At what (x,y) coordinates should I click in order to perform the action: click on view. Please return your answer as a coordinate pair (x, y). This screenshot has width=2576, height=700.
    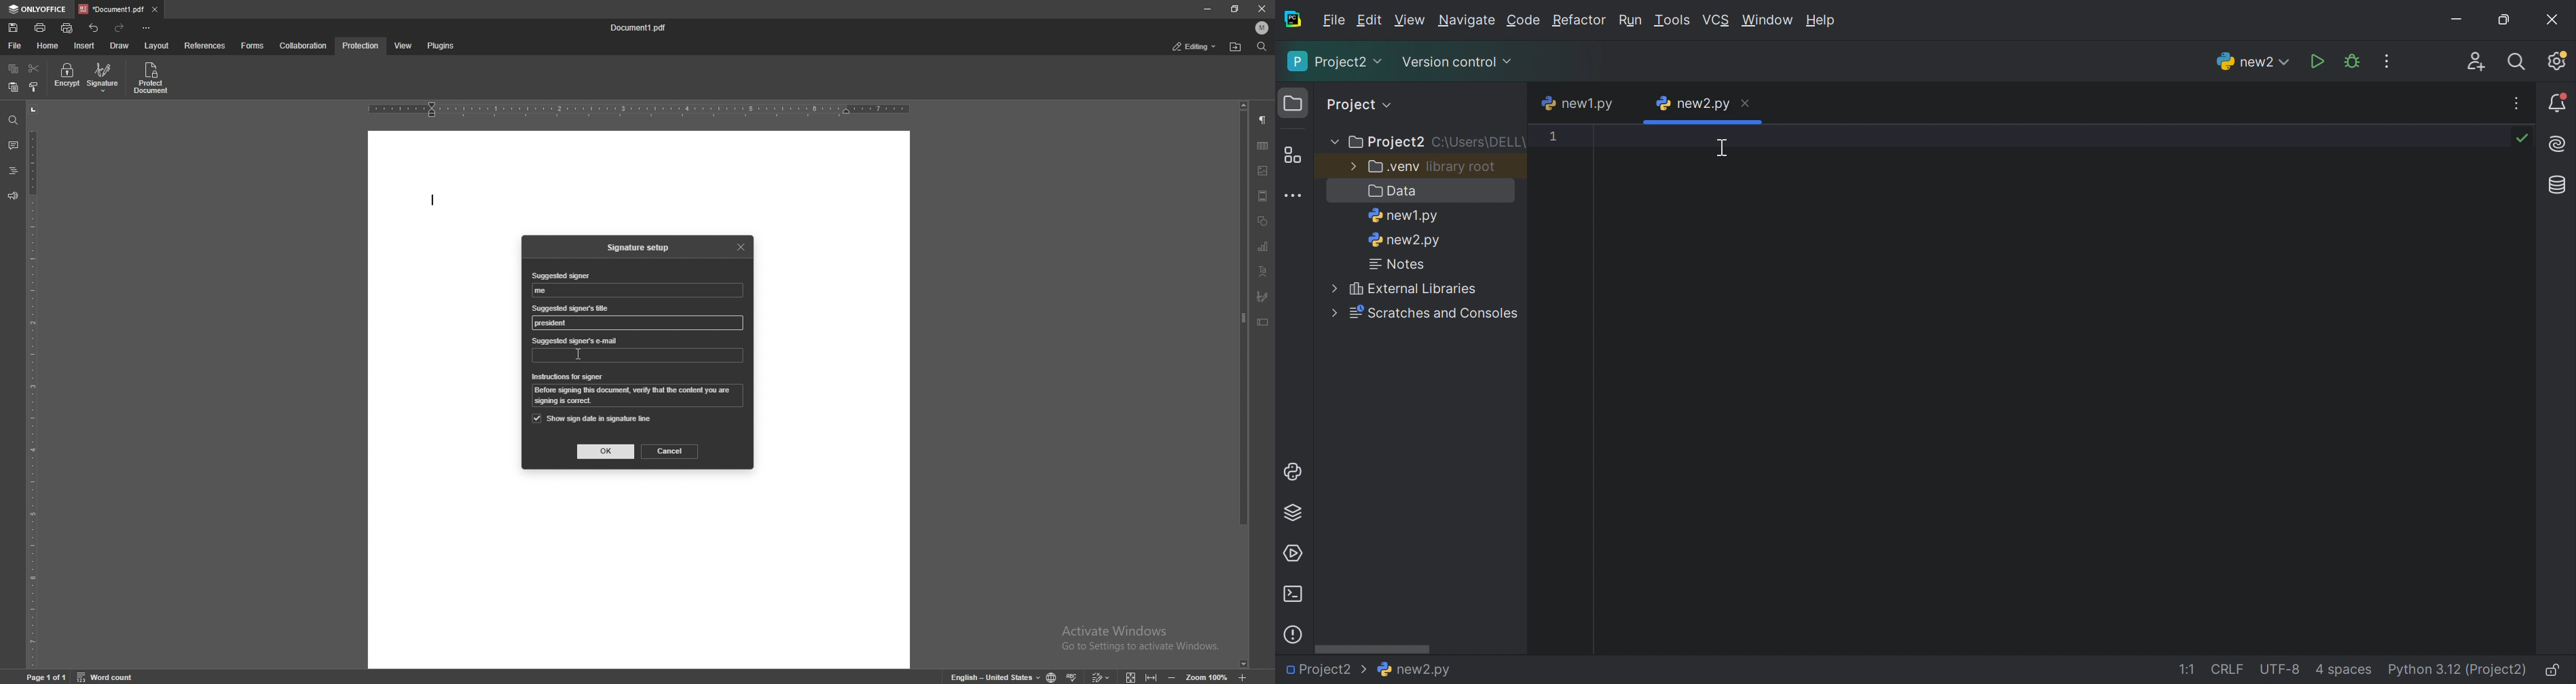
    Looking at the image, I should click on (401, 46).